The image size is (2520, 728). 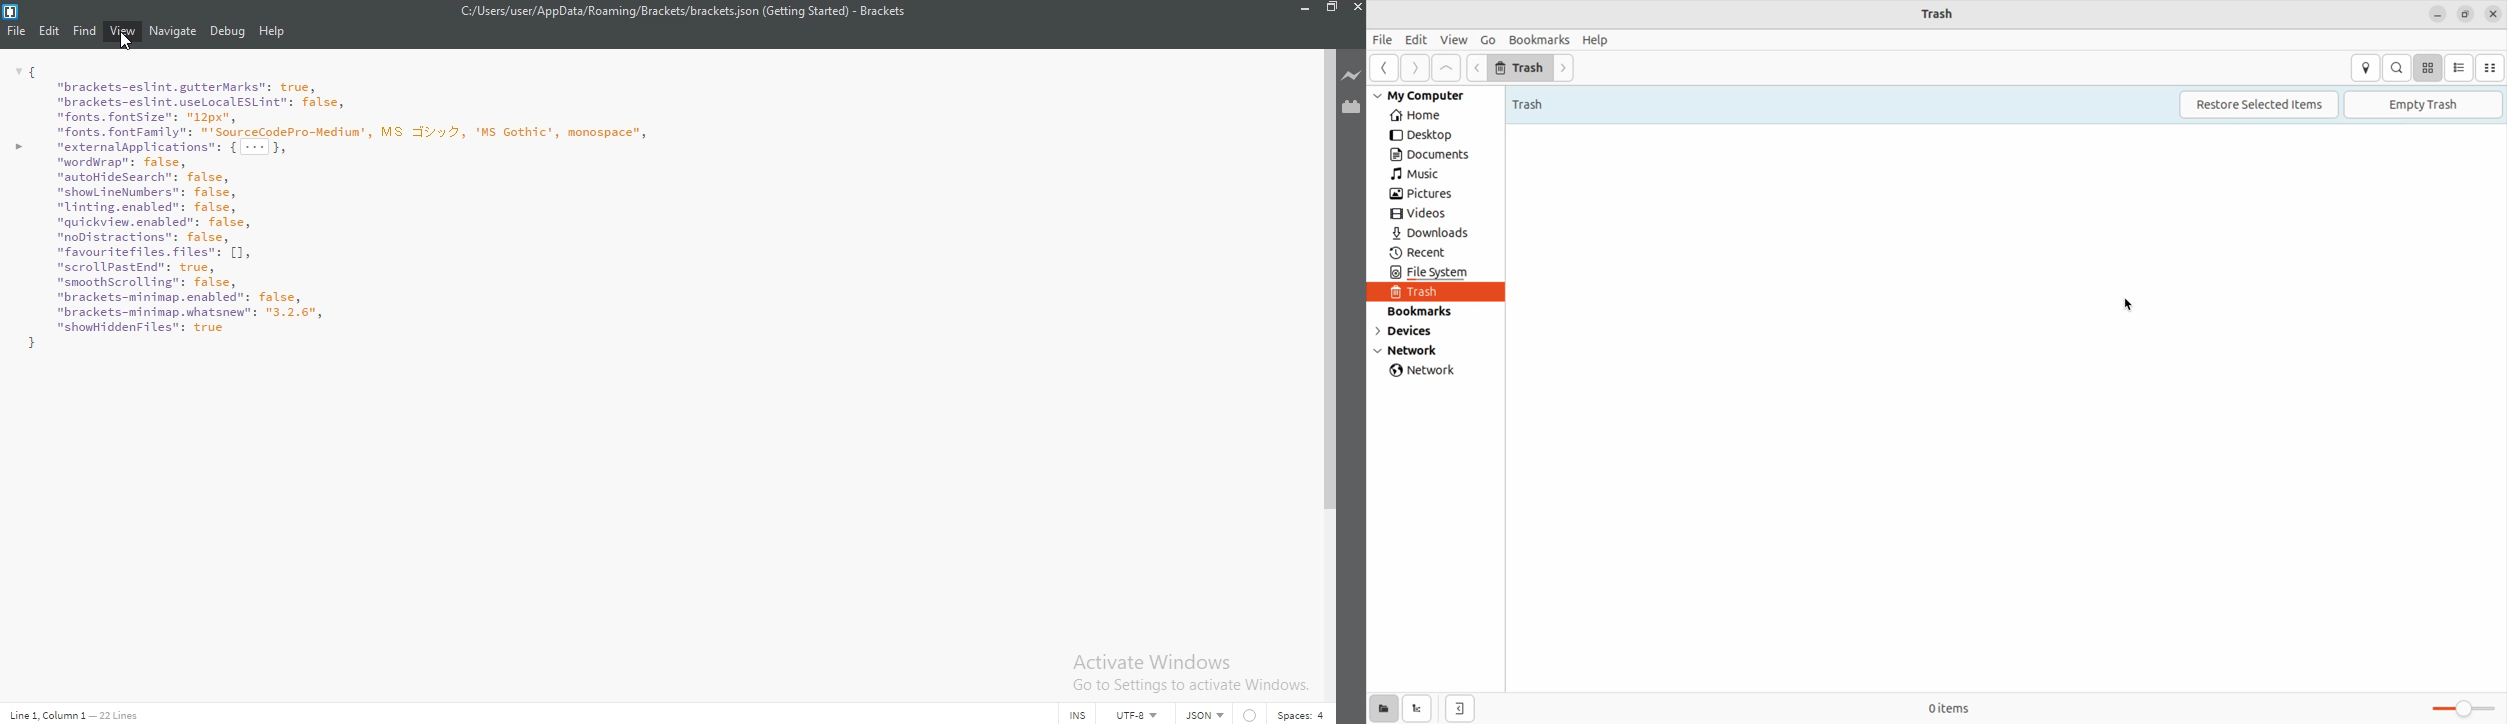 What do you see at coordinates (1306, 9) in the screenshot?
I see `Minimise` at bounding box center [1306, 9].